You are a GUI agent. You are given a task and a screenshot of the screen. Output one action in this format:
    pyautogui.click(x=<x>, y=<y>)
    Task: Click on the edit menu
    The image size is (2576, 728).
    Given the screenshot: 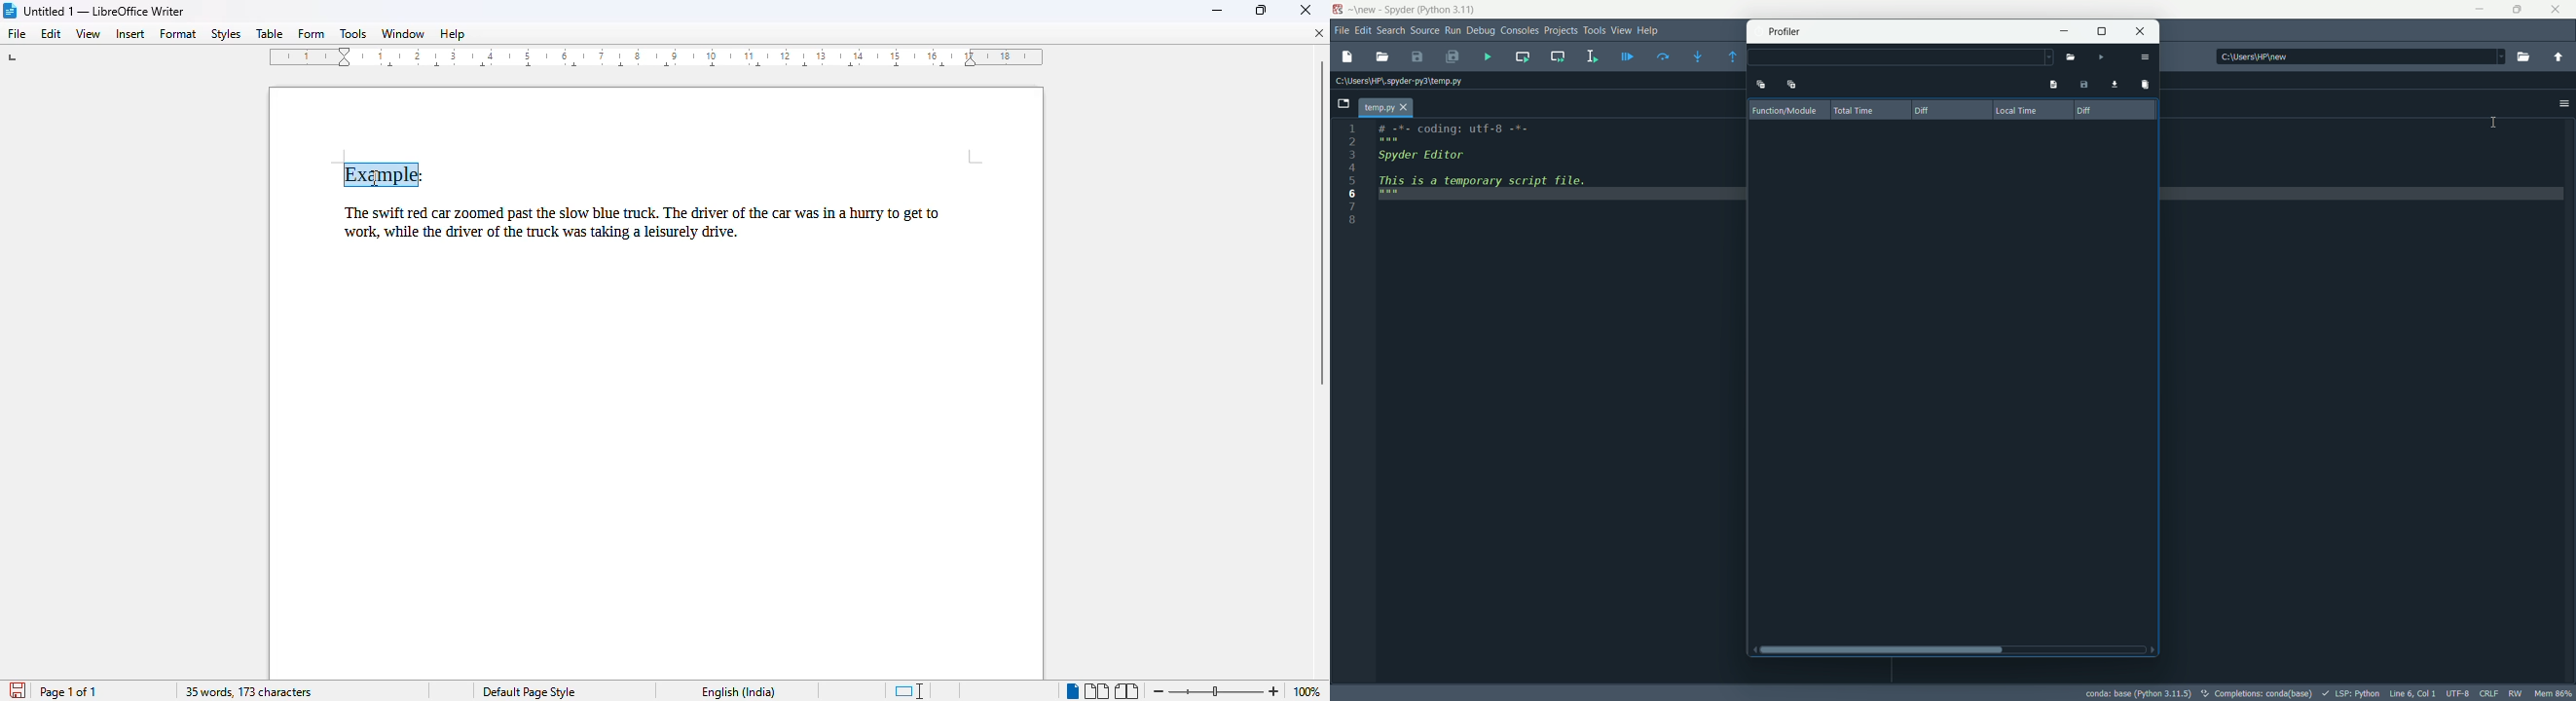 What is the action you would take?
    pyautogui.click(x=1362, y=31)
    